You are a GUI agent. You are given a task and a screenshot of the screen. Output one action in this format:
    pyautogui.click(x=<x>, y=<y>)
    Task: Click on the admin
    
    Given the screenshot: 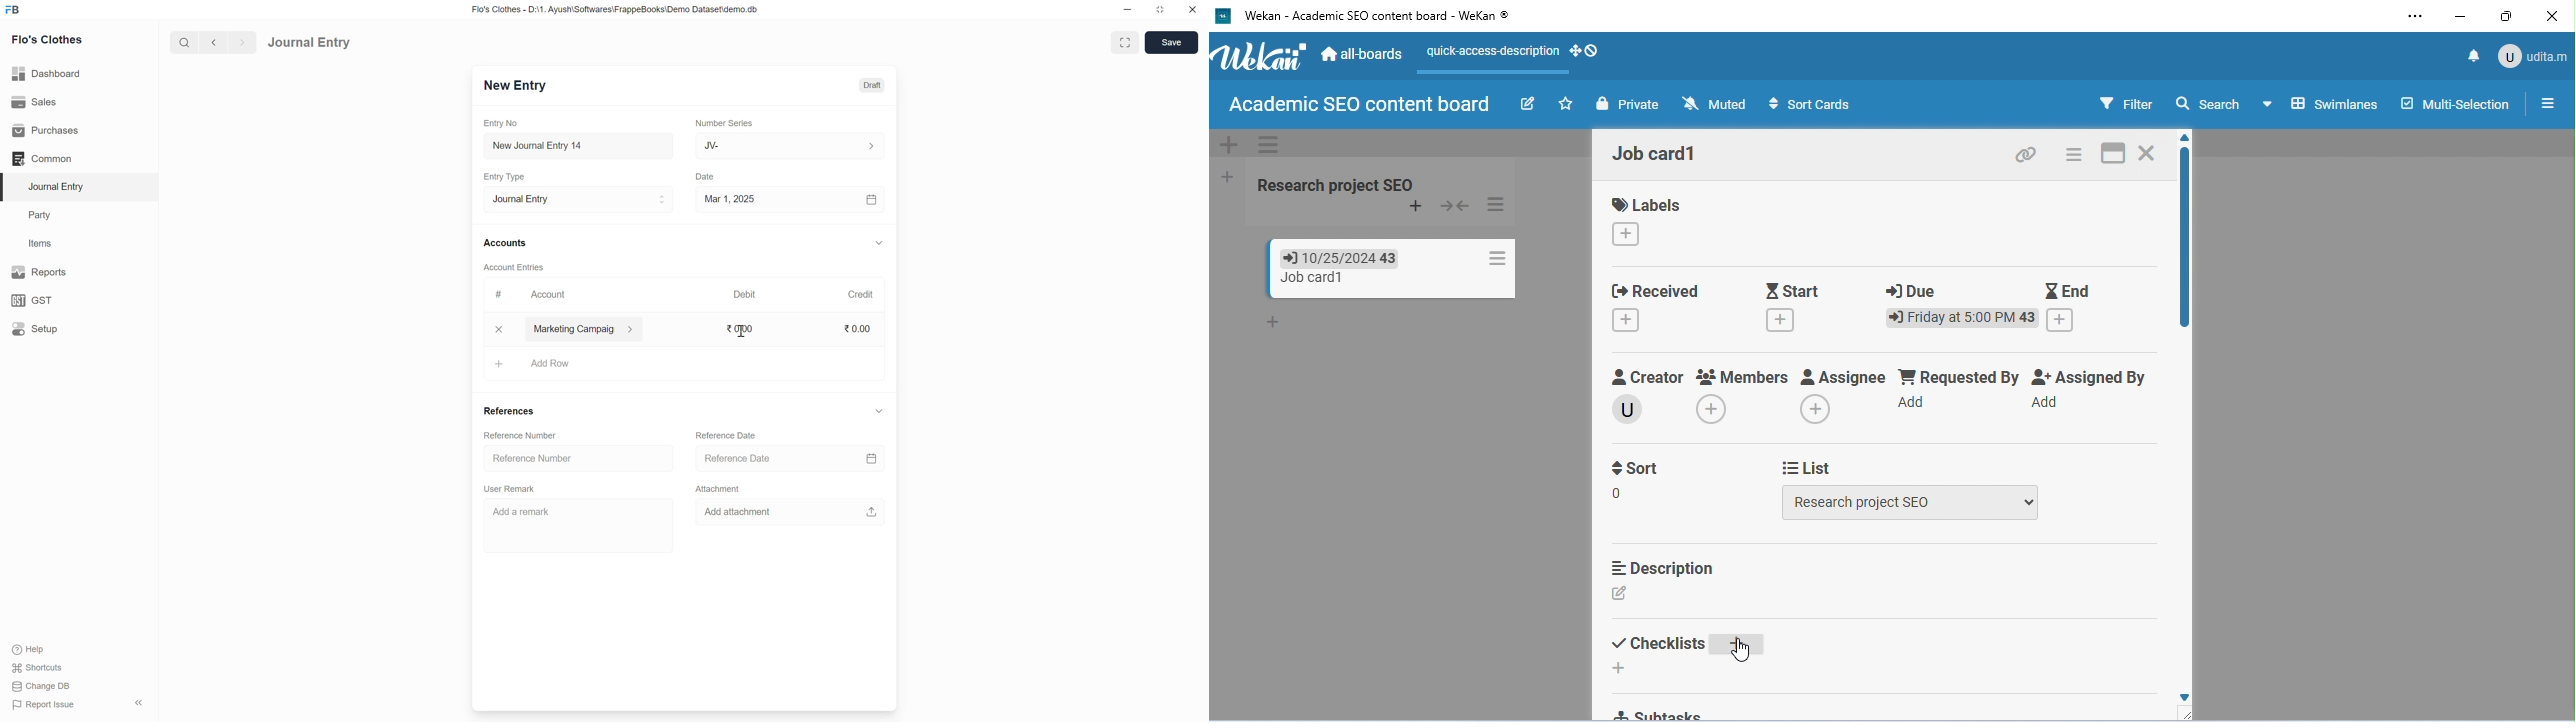 What is the action you would take?
    pyautogui.click(x=2533, y=54)
    